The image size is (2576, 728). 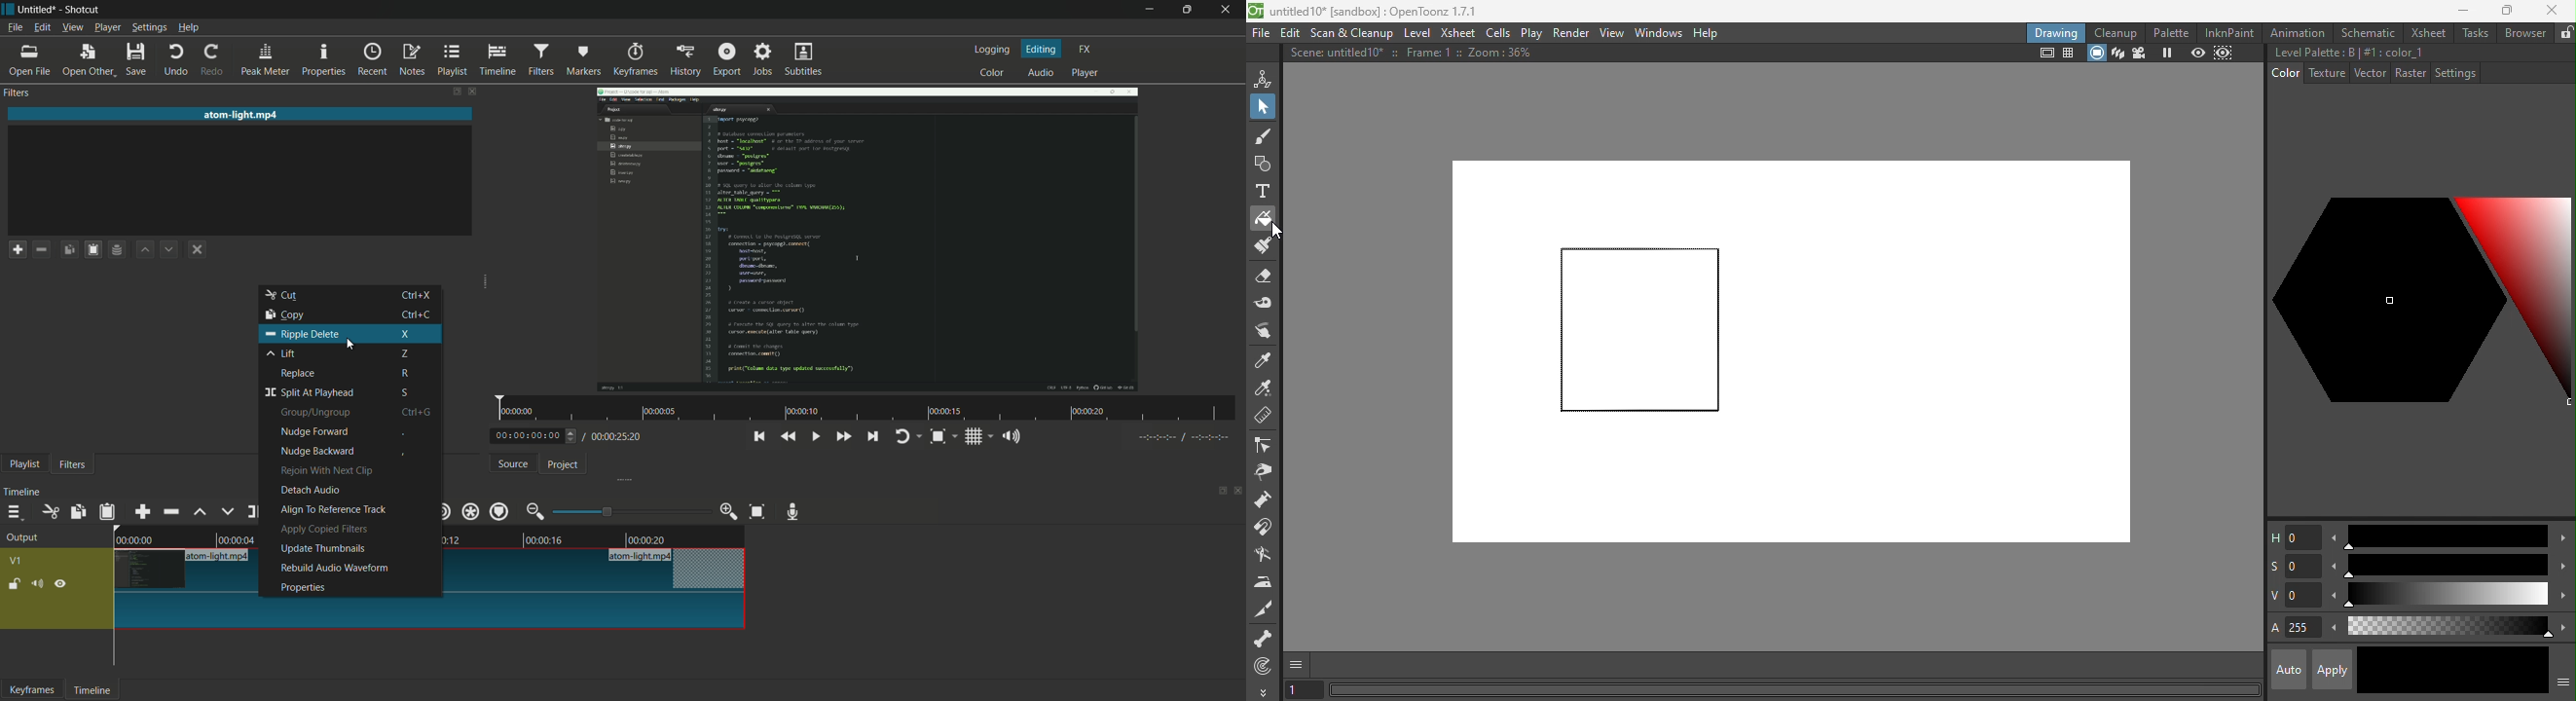 What do you see at coordinates (146, 249) in the screenshot?
I see `move filter up` at bounding box center [146, 249].